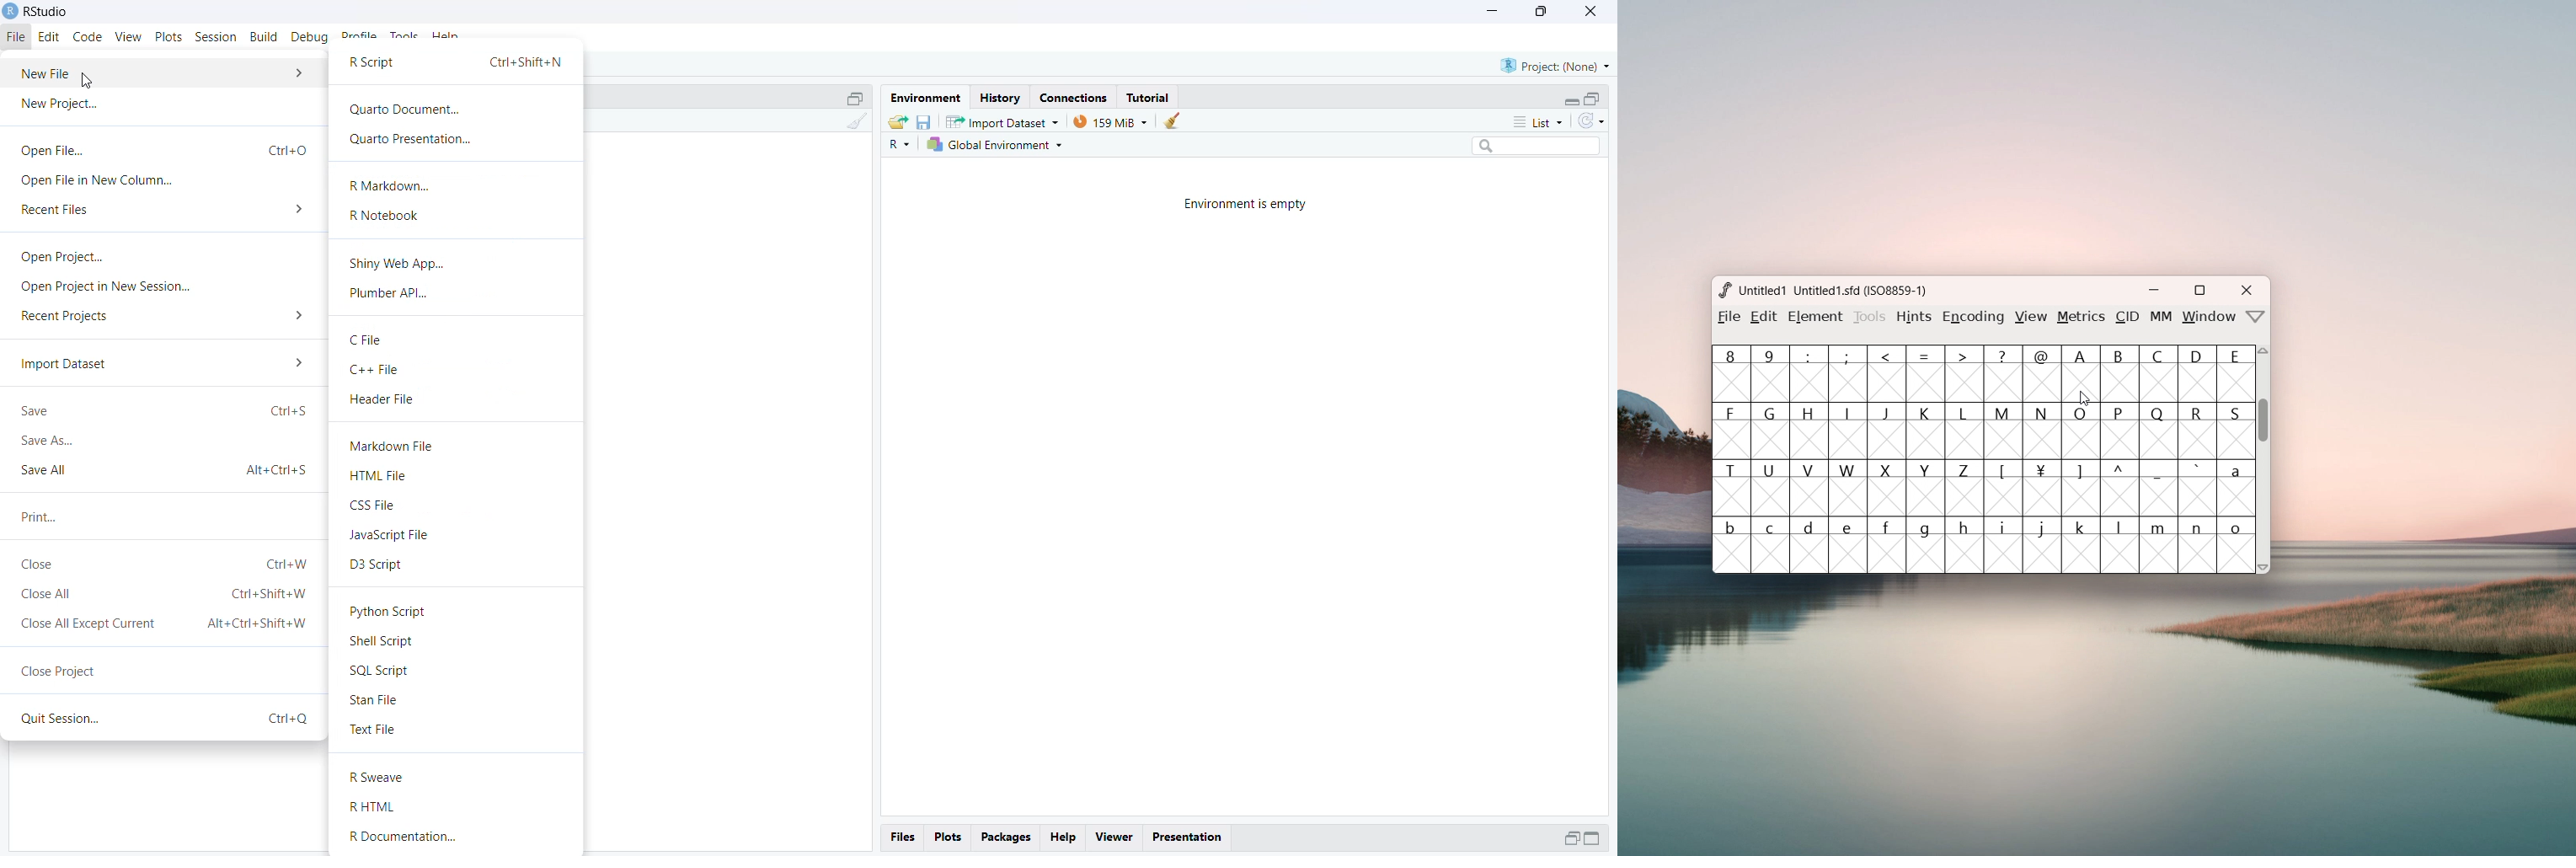 This screenshot has width=2576, height=868. Describe the element at coordinates (375, 731) in the screenshot. I see `Text File` at that location.